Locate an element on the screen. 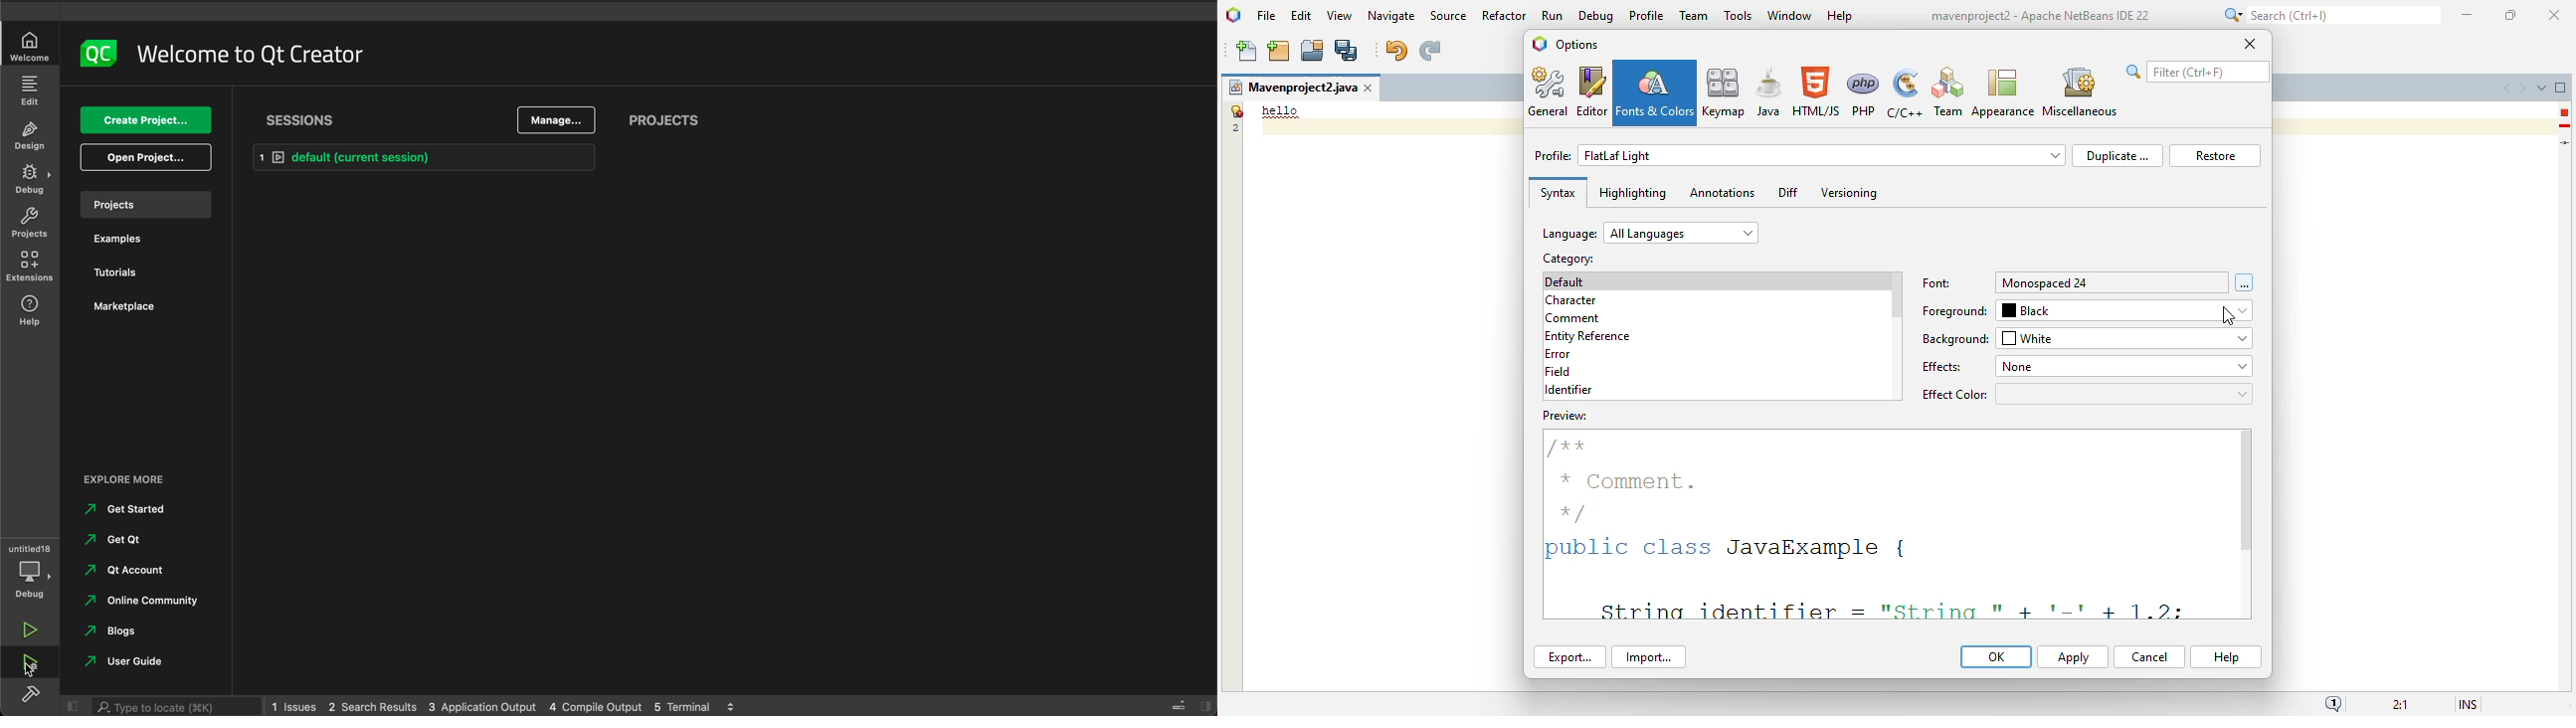  2 search result is located at coordinates (371, 707).